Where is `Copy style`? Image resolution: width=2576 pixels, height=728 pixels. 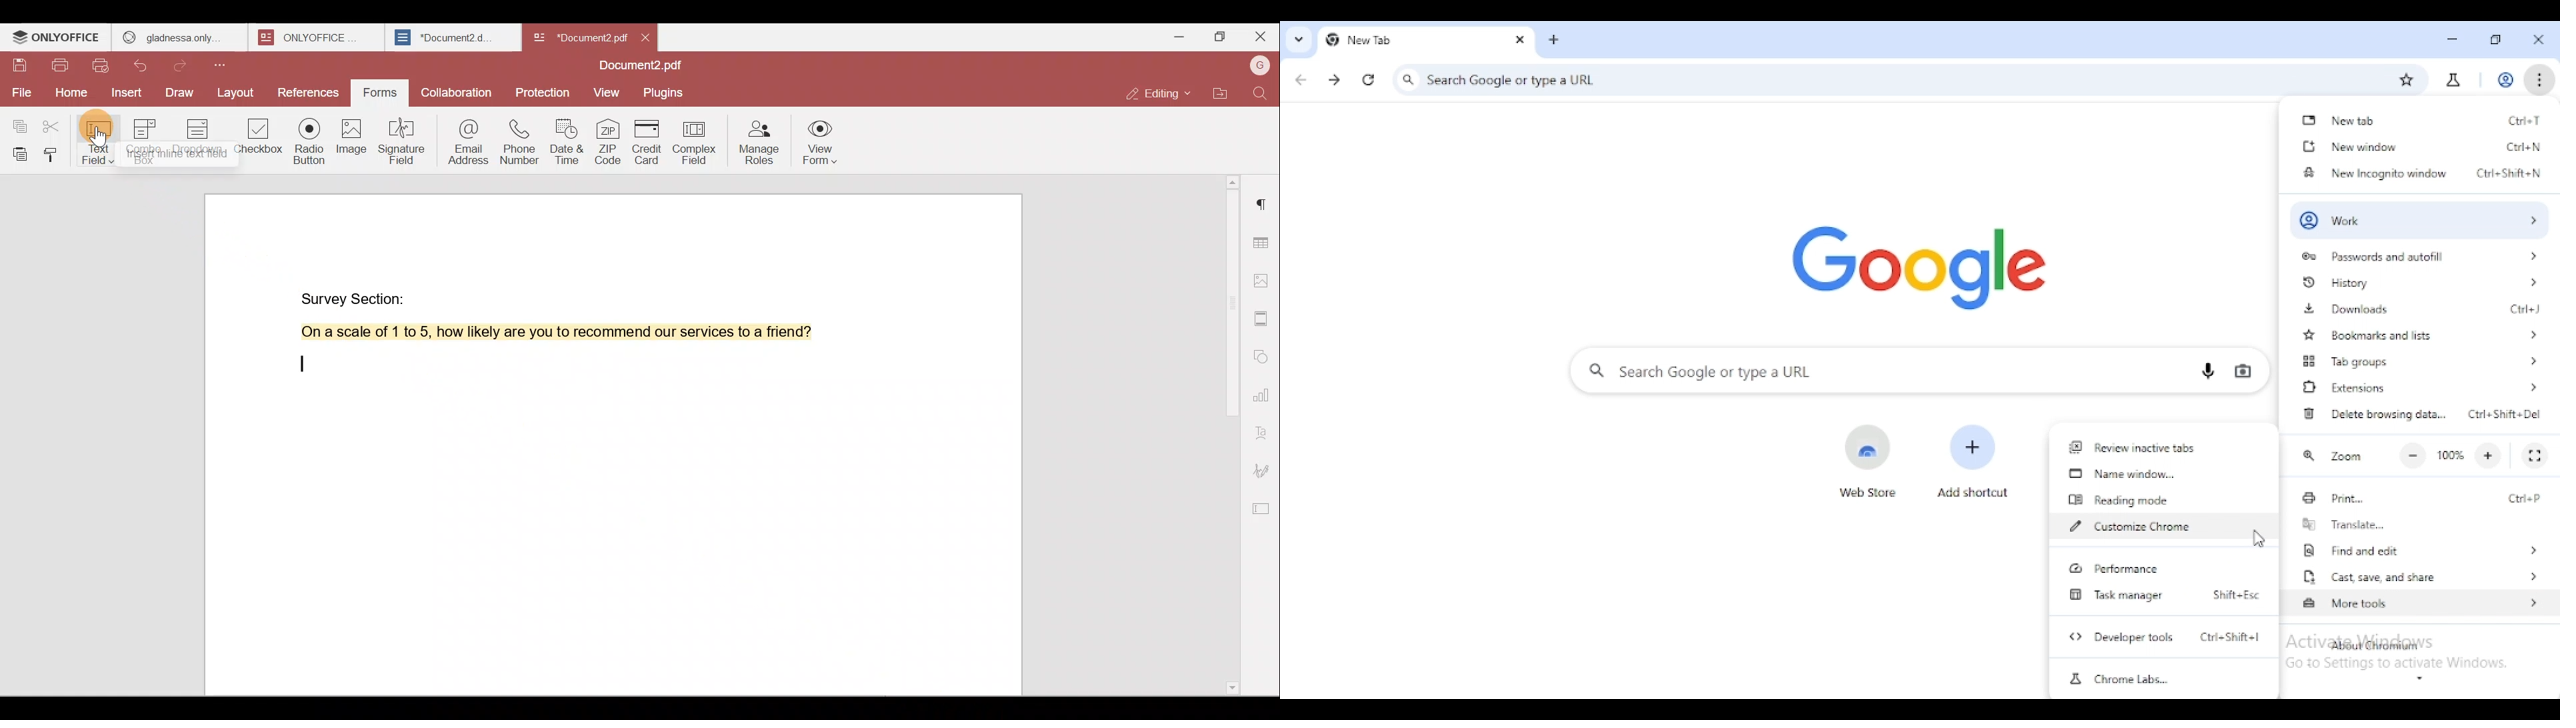
Copy style is located at coordinates (53, 154).